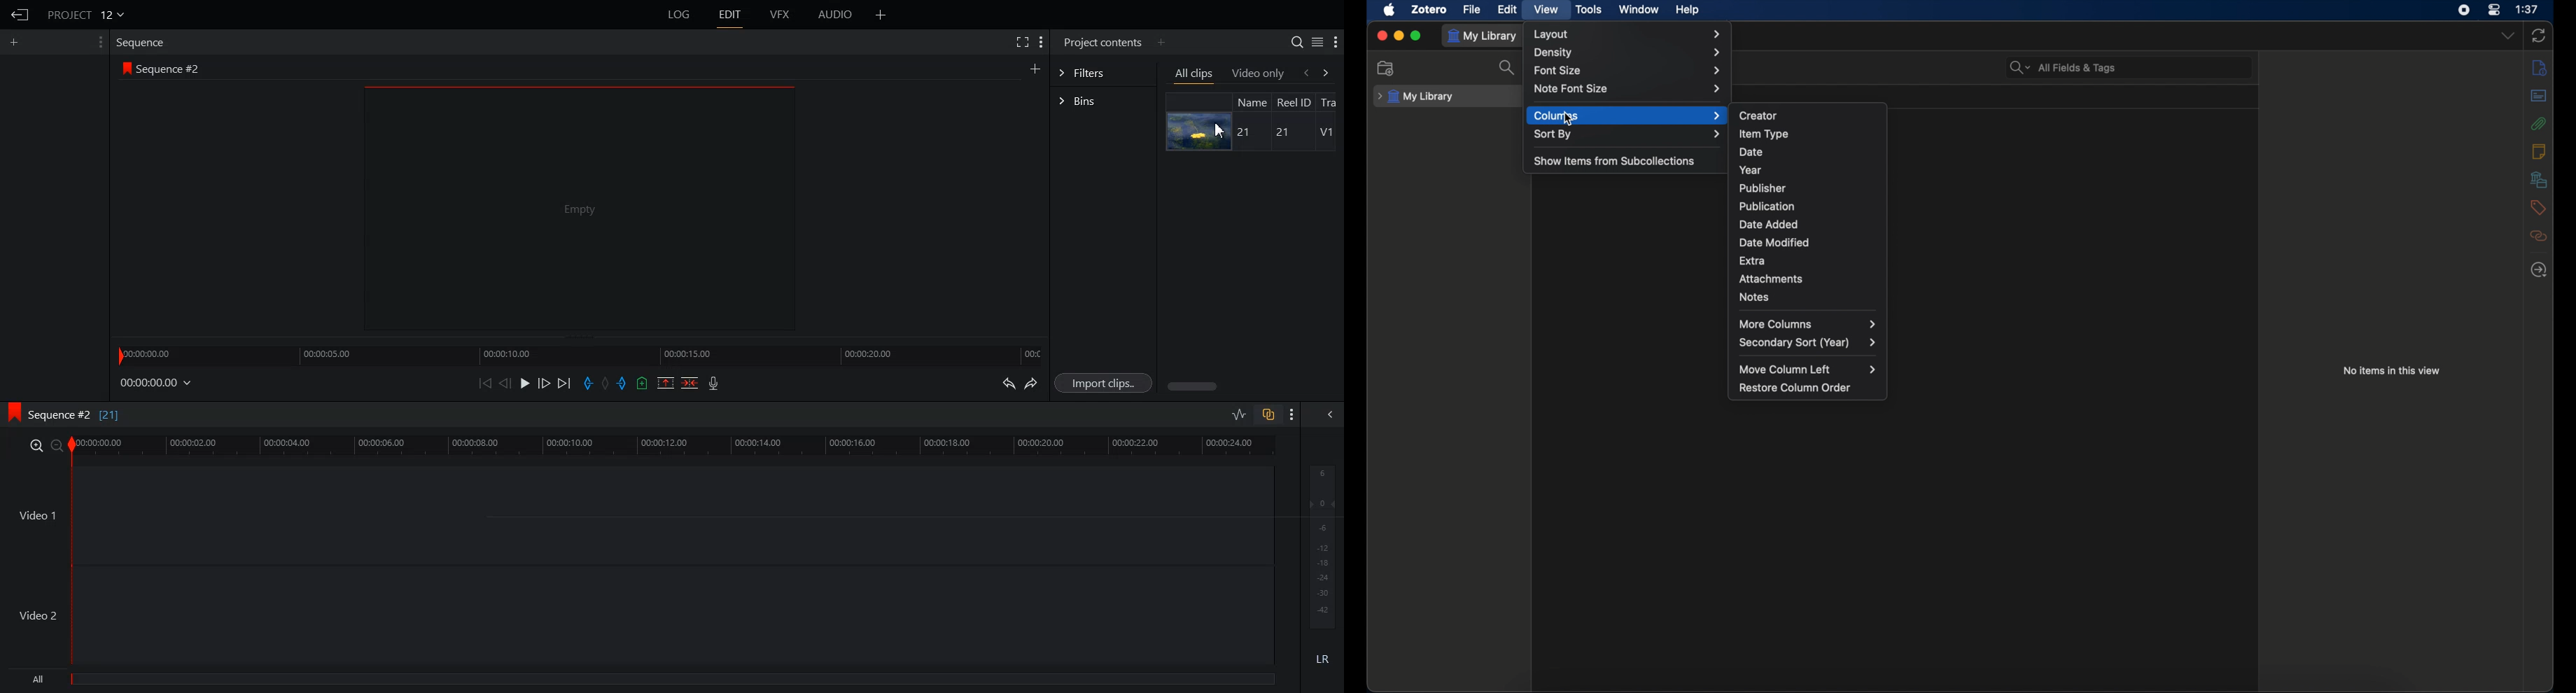 The image size is (2576, 700). I want to click on show items from subcollections, so click(1615, 160).